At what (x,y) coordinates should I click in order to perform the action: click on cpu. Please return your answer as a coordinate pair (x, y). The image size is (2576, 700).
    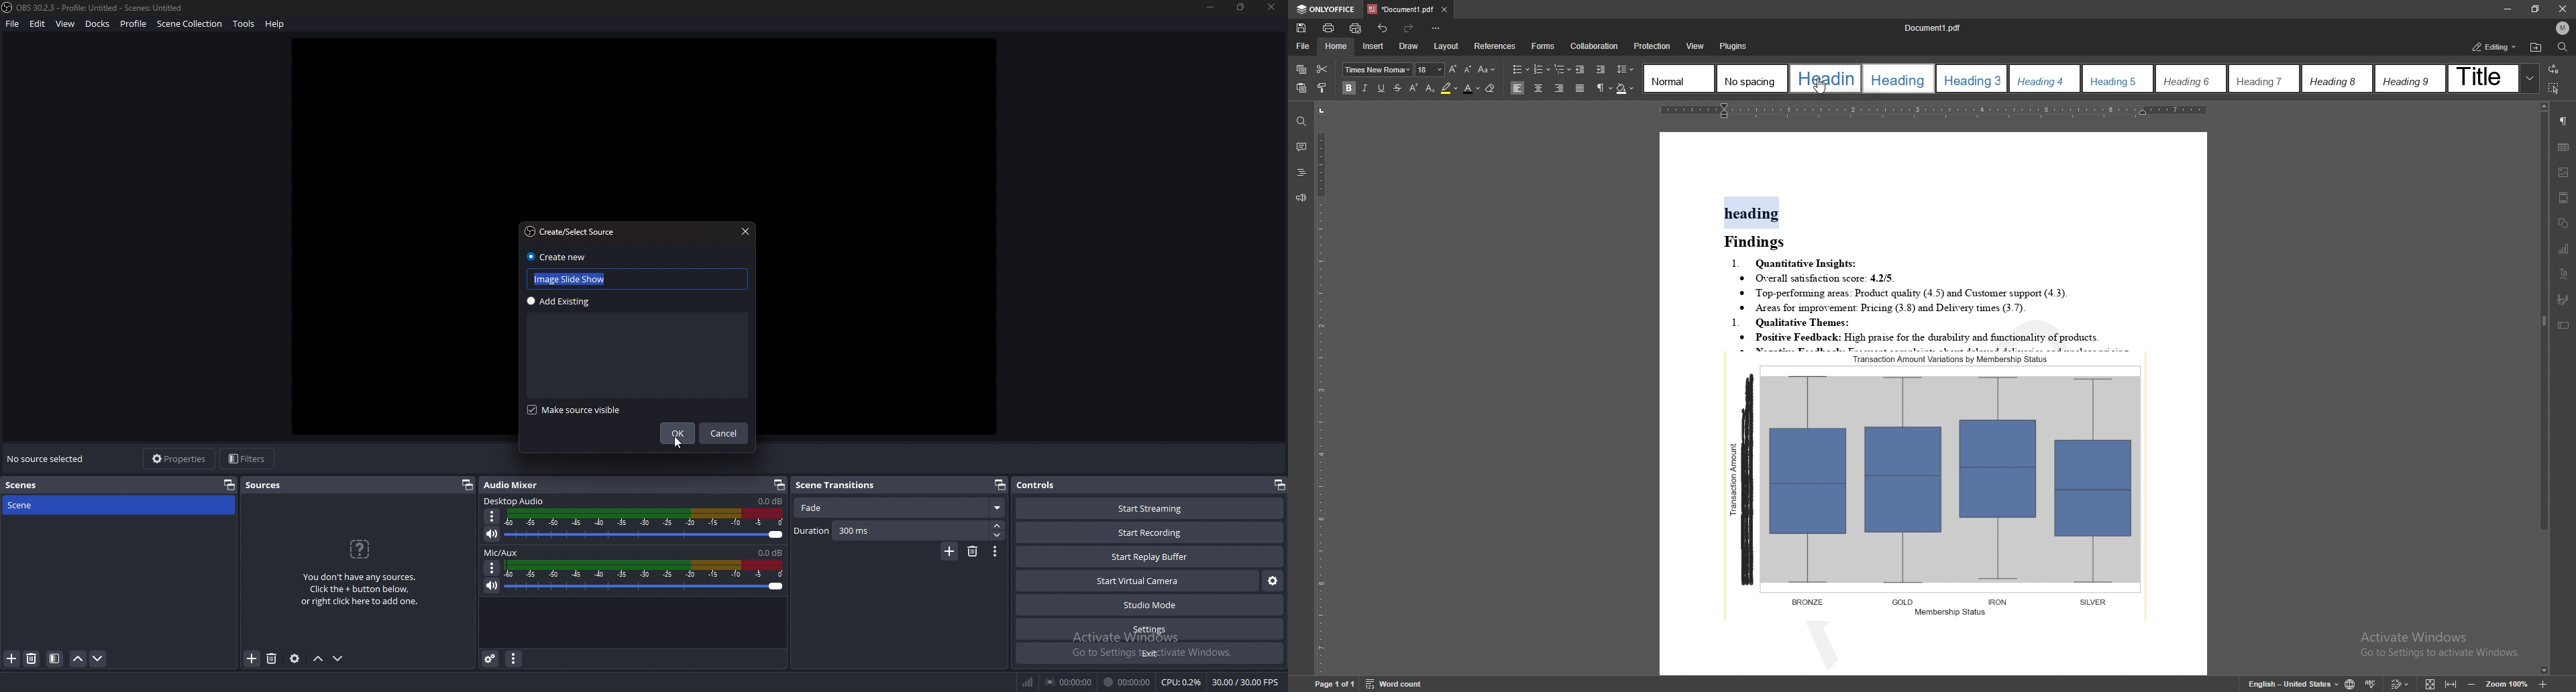
    Looking at the image, I should click on (1181, 682).